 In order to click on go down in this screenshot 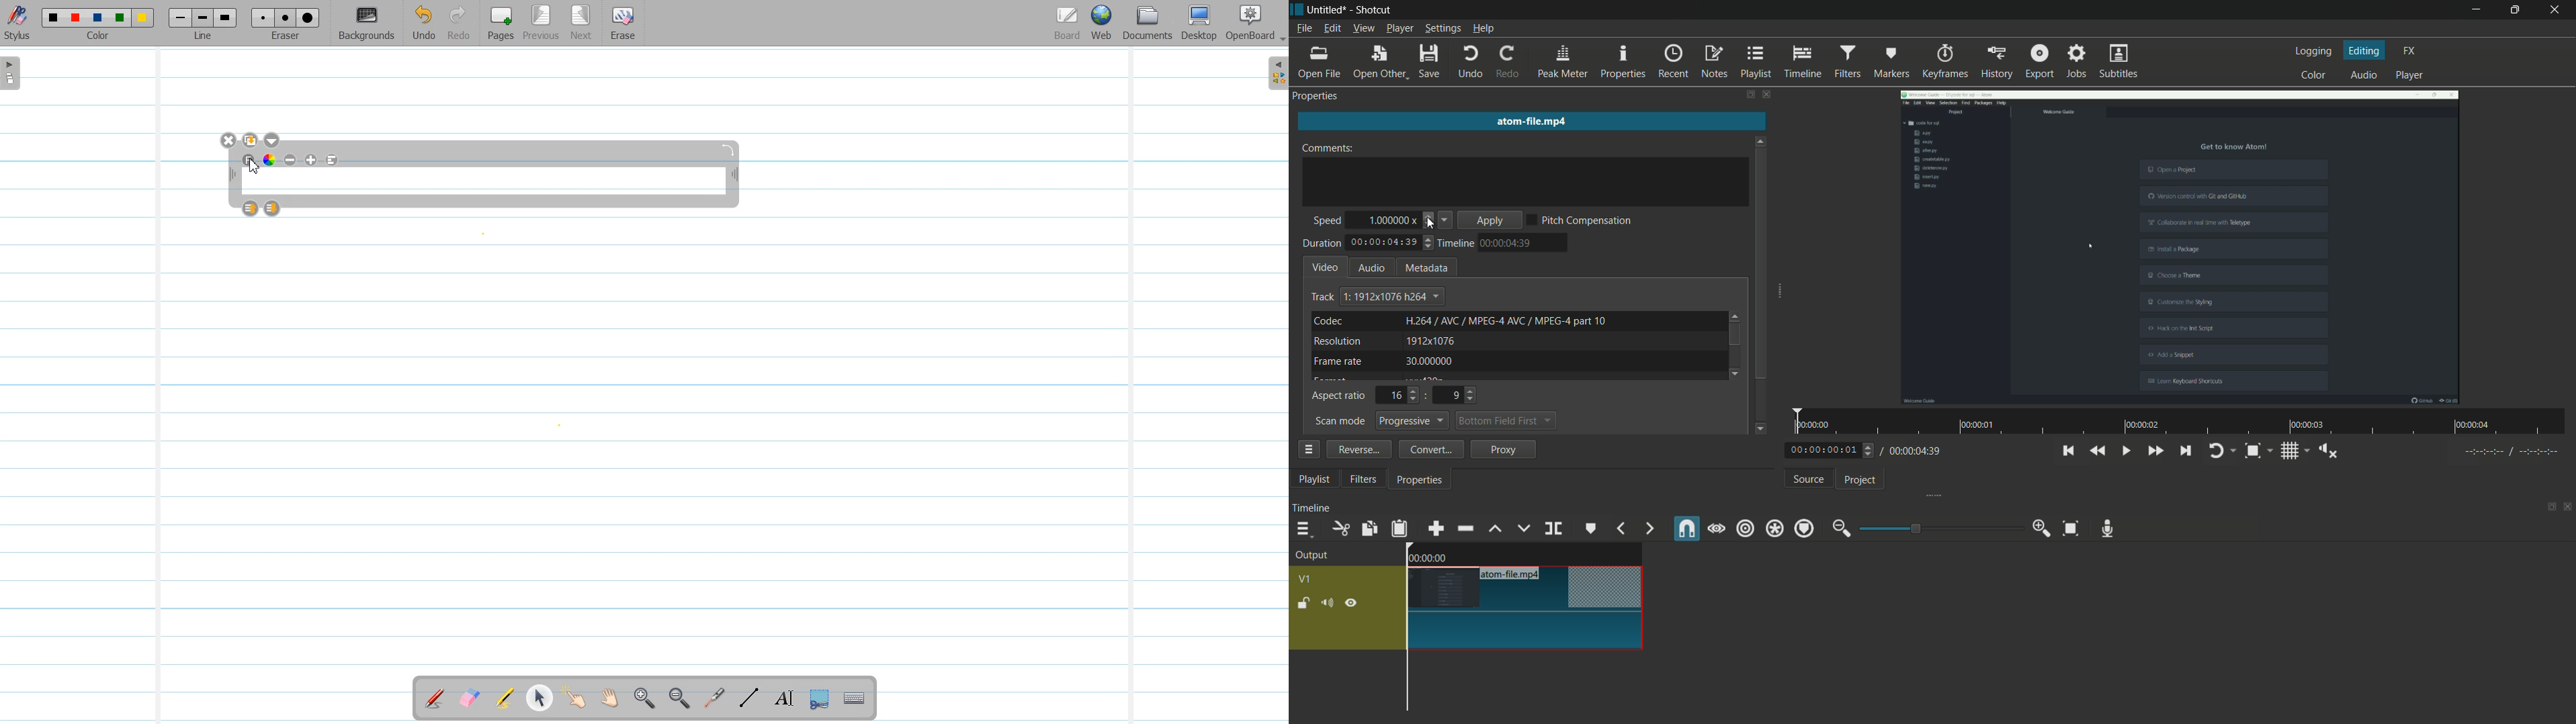, I will do `click(1738, 372)`.